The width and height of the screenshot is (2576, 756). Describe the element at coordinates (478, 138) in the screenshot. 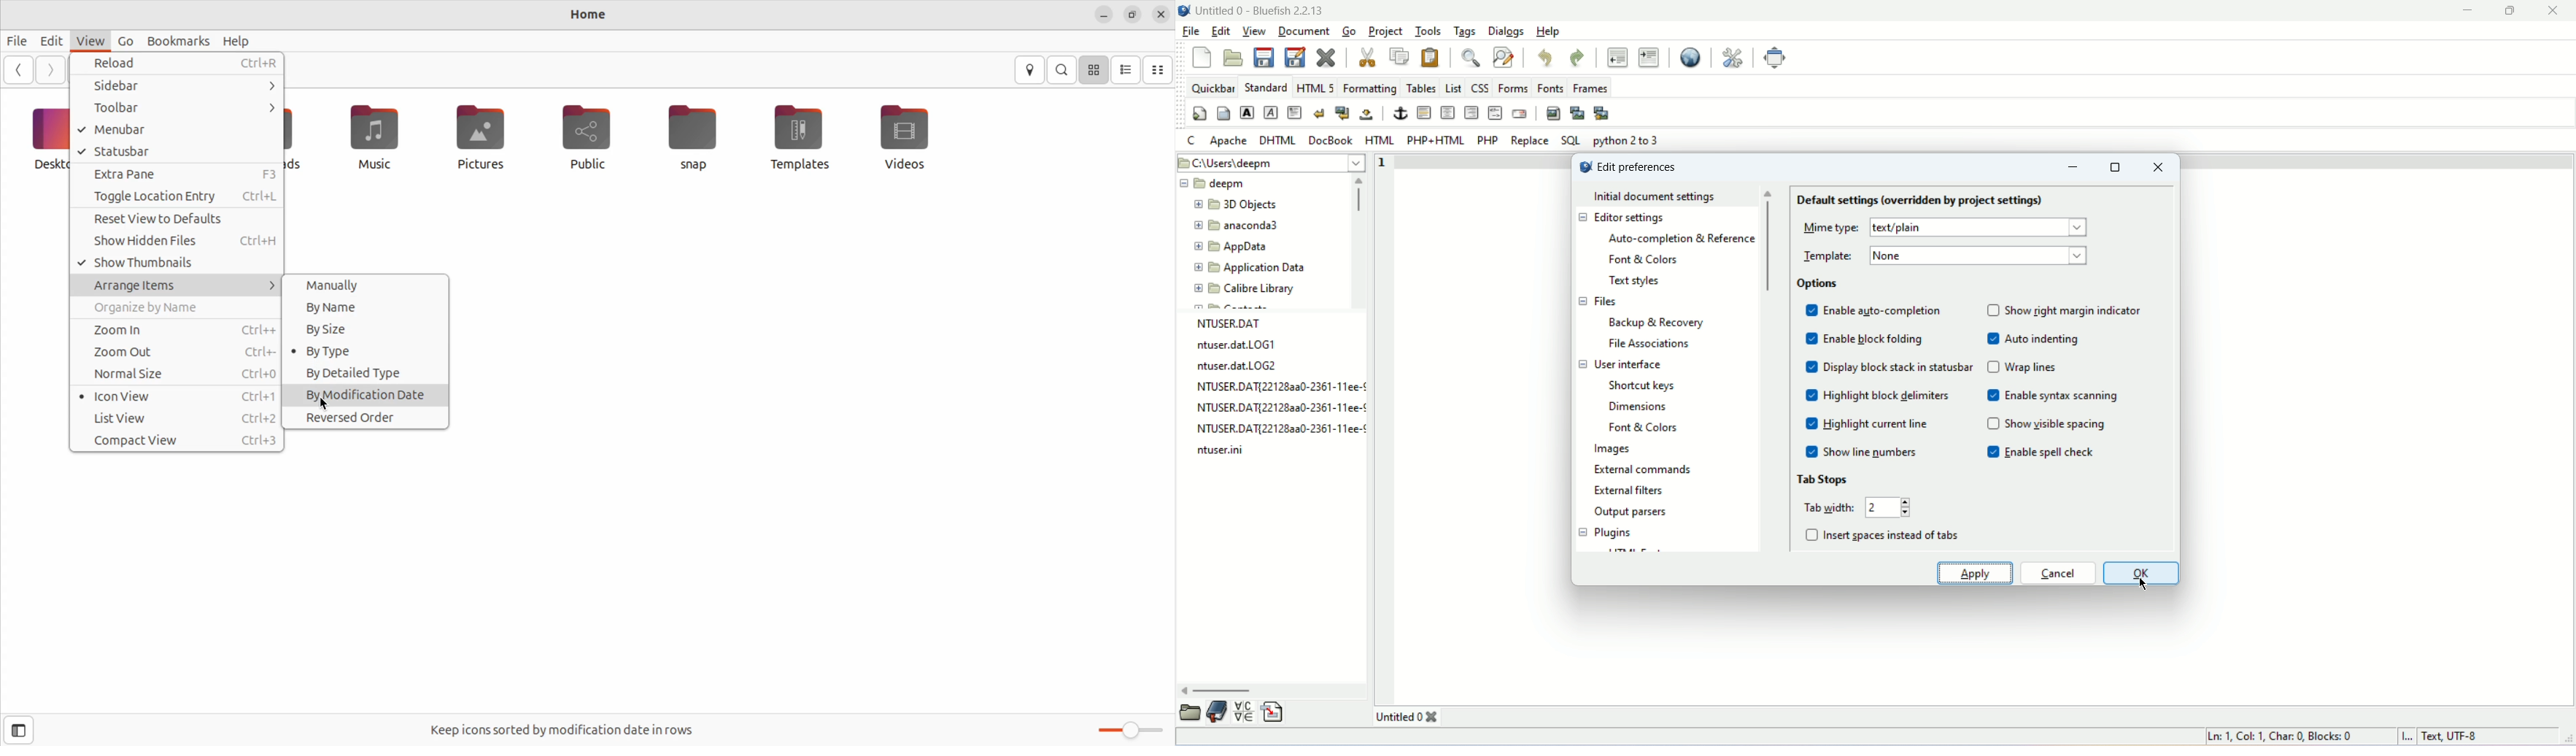

I see `pictures` at that location.